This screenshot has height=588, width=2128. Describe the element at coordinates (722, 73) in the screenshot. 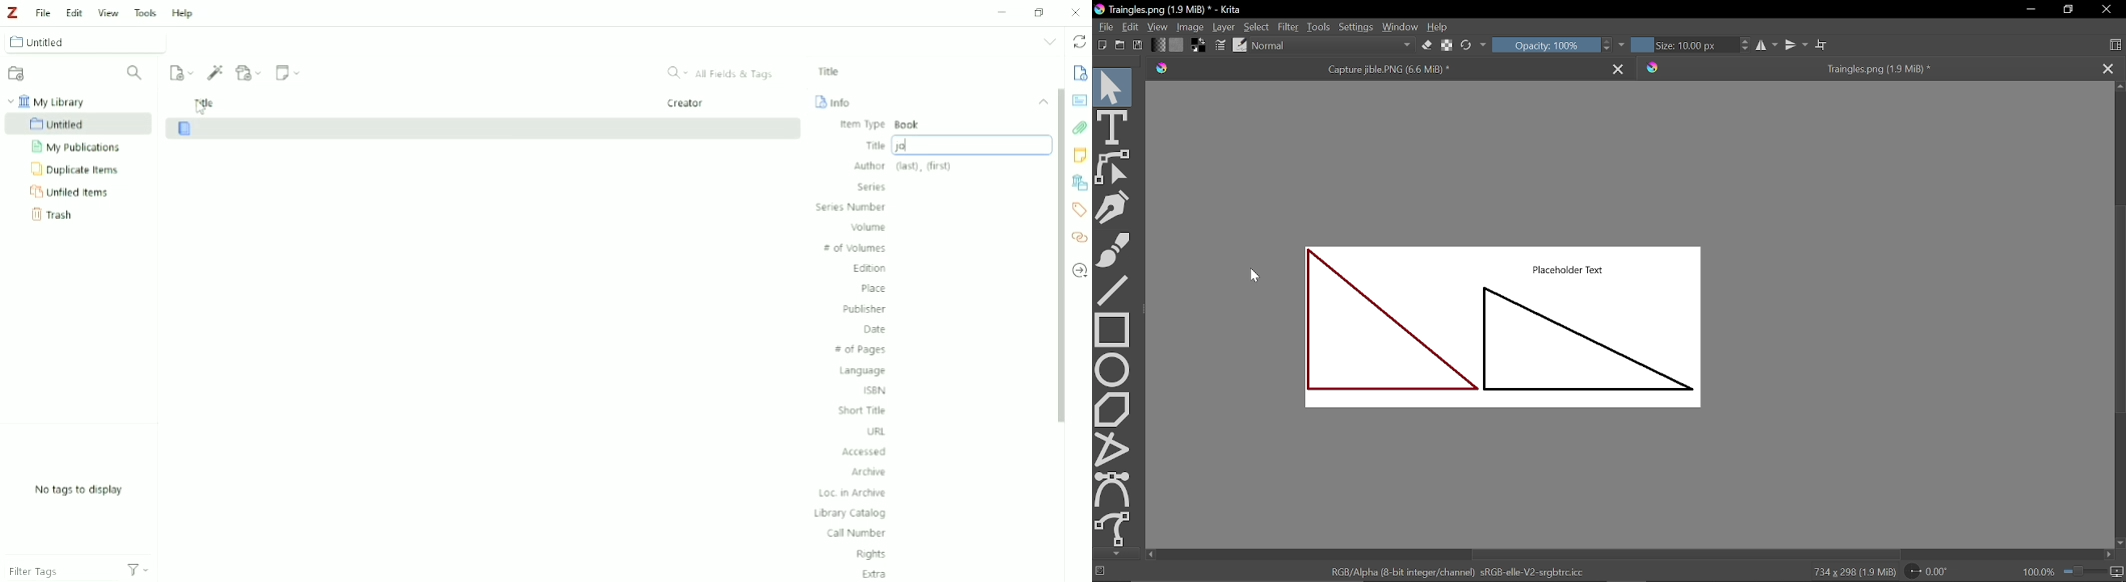

I see `All Fields & Tags` at that location.